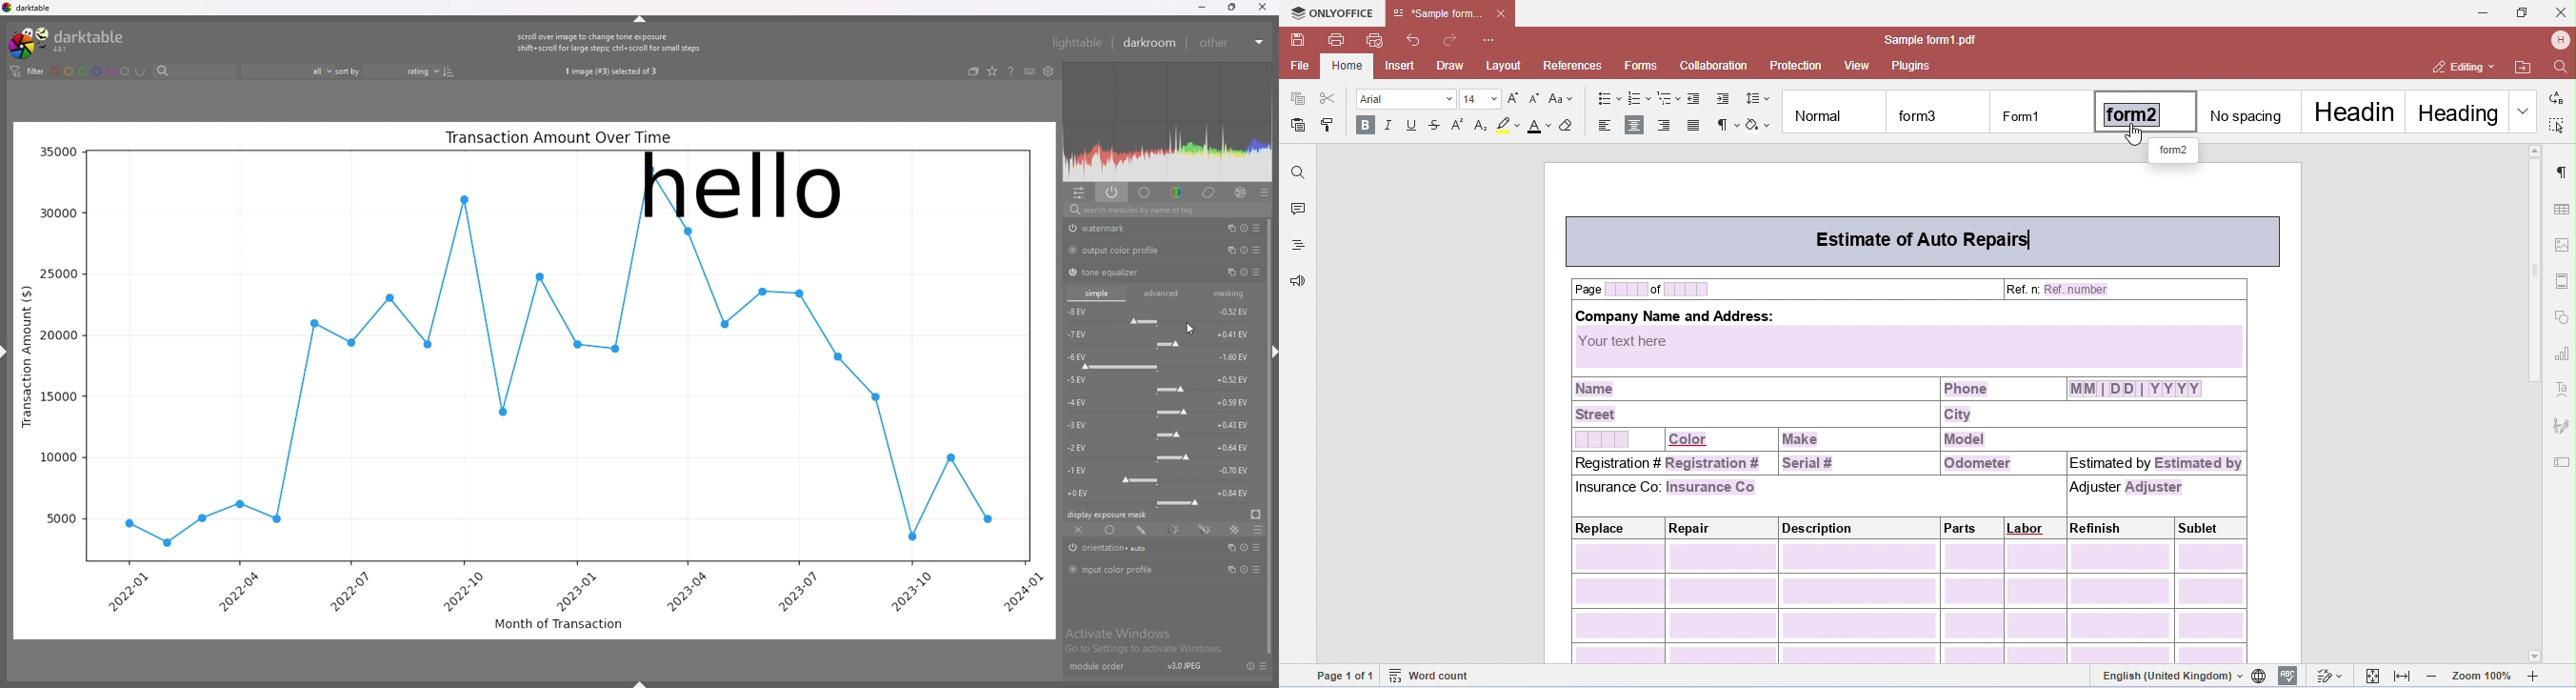  Describe the element at coordinates (558, 137) in the screenshot. I see `Transaction Amount Over Time` at that location.